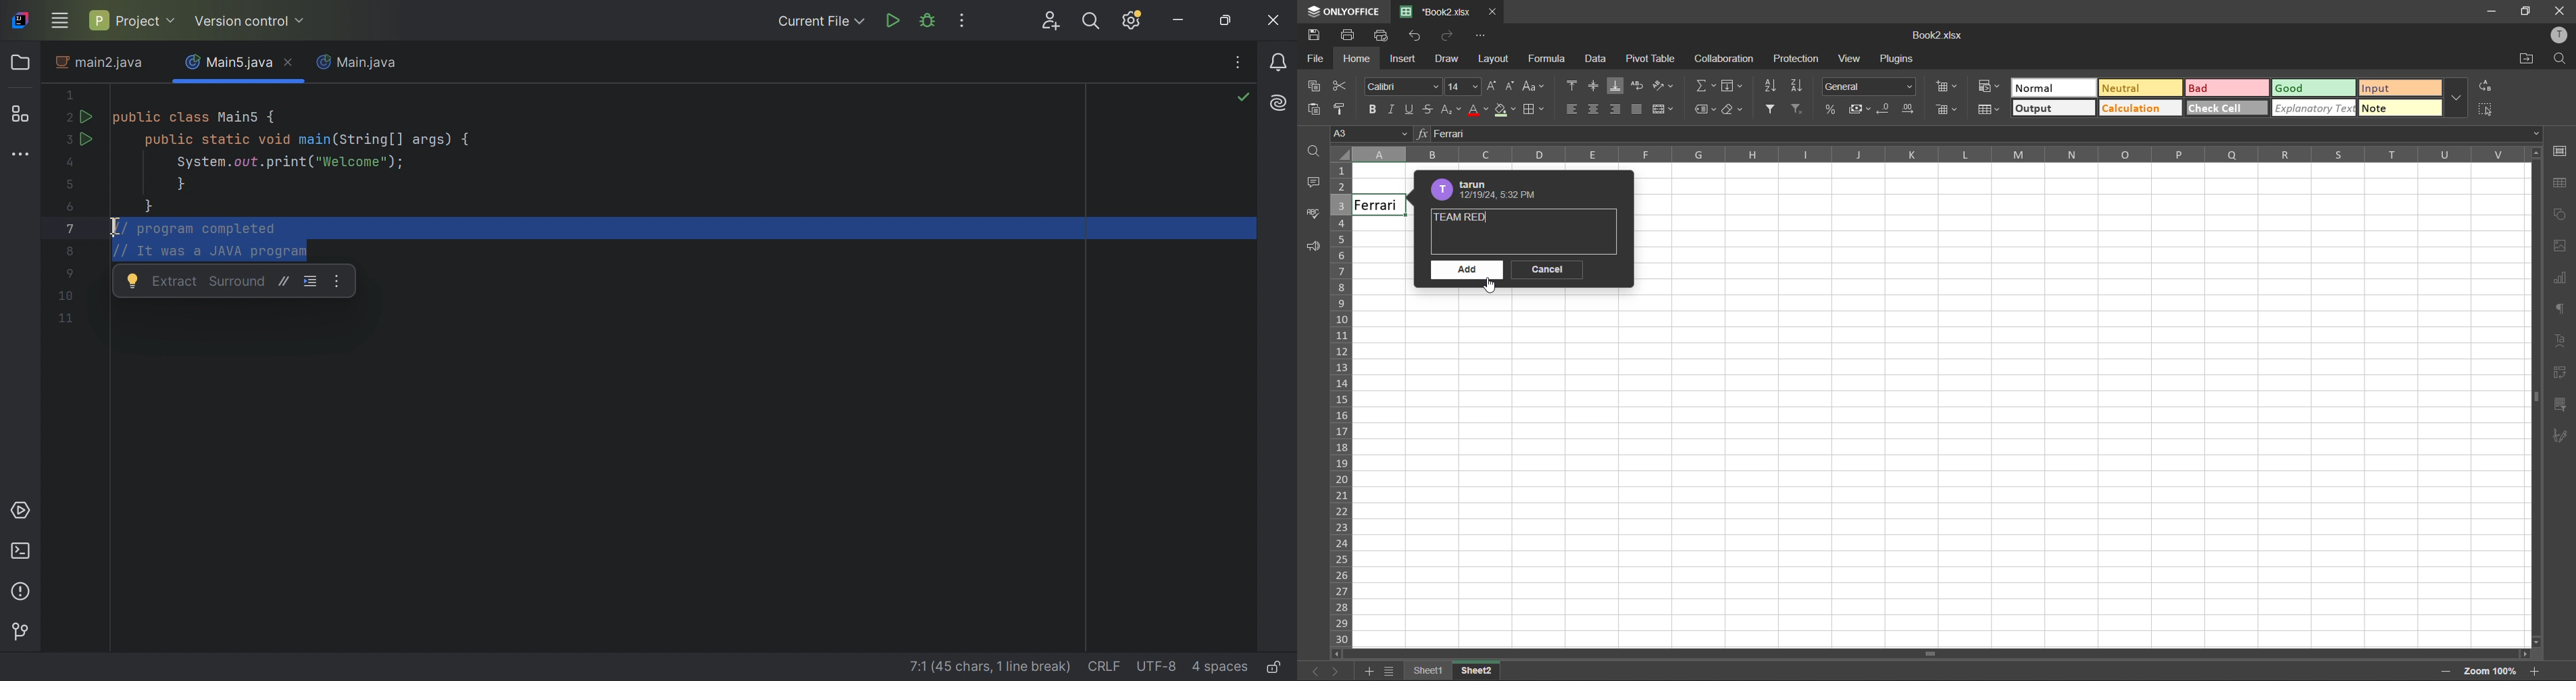 This screenshot has height=700, width=2576. Describe the element at coordinates (1340, 672) in the screenshot. I see `next` at that location.